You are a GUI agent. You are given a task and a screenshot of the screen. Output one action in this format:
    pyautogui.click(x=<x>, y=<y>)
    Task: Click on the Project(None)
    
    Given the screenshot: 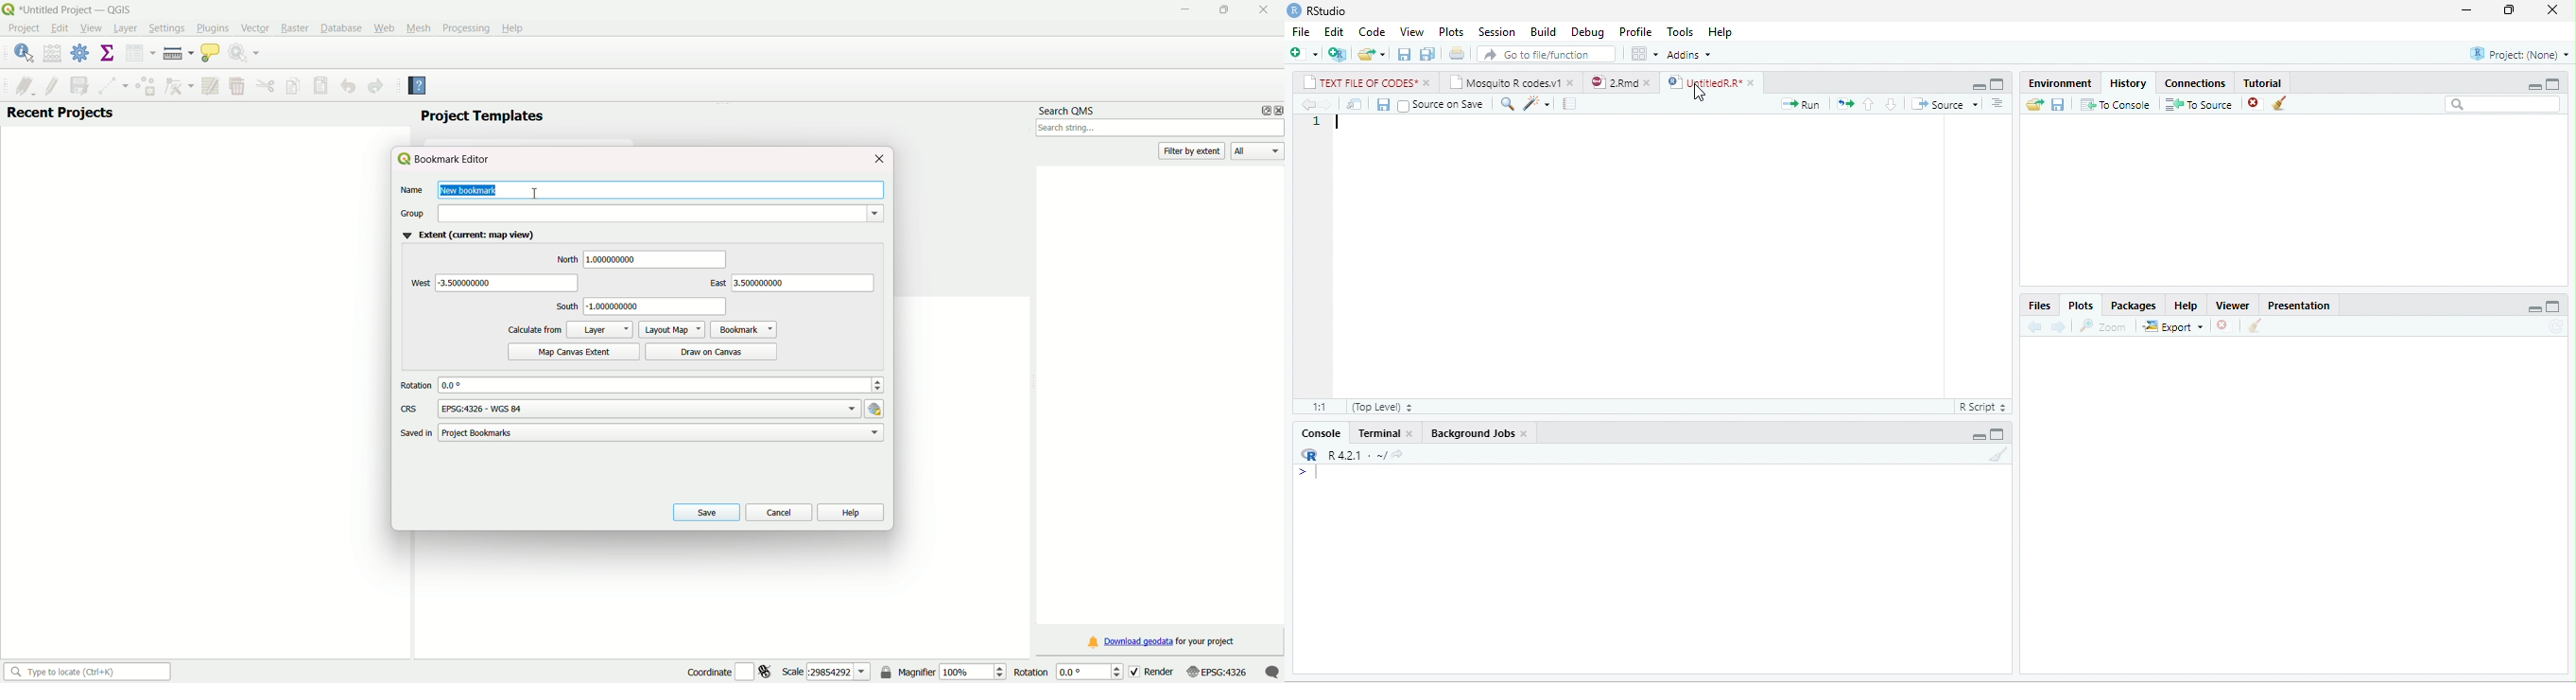 What is the action you would take?
    pyautogui.click(x=2519, y=54)
    